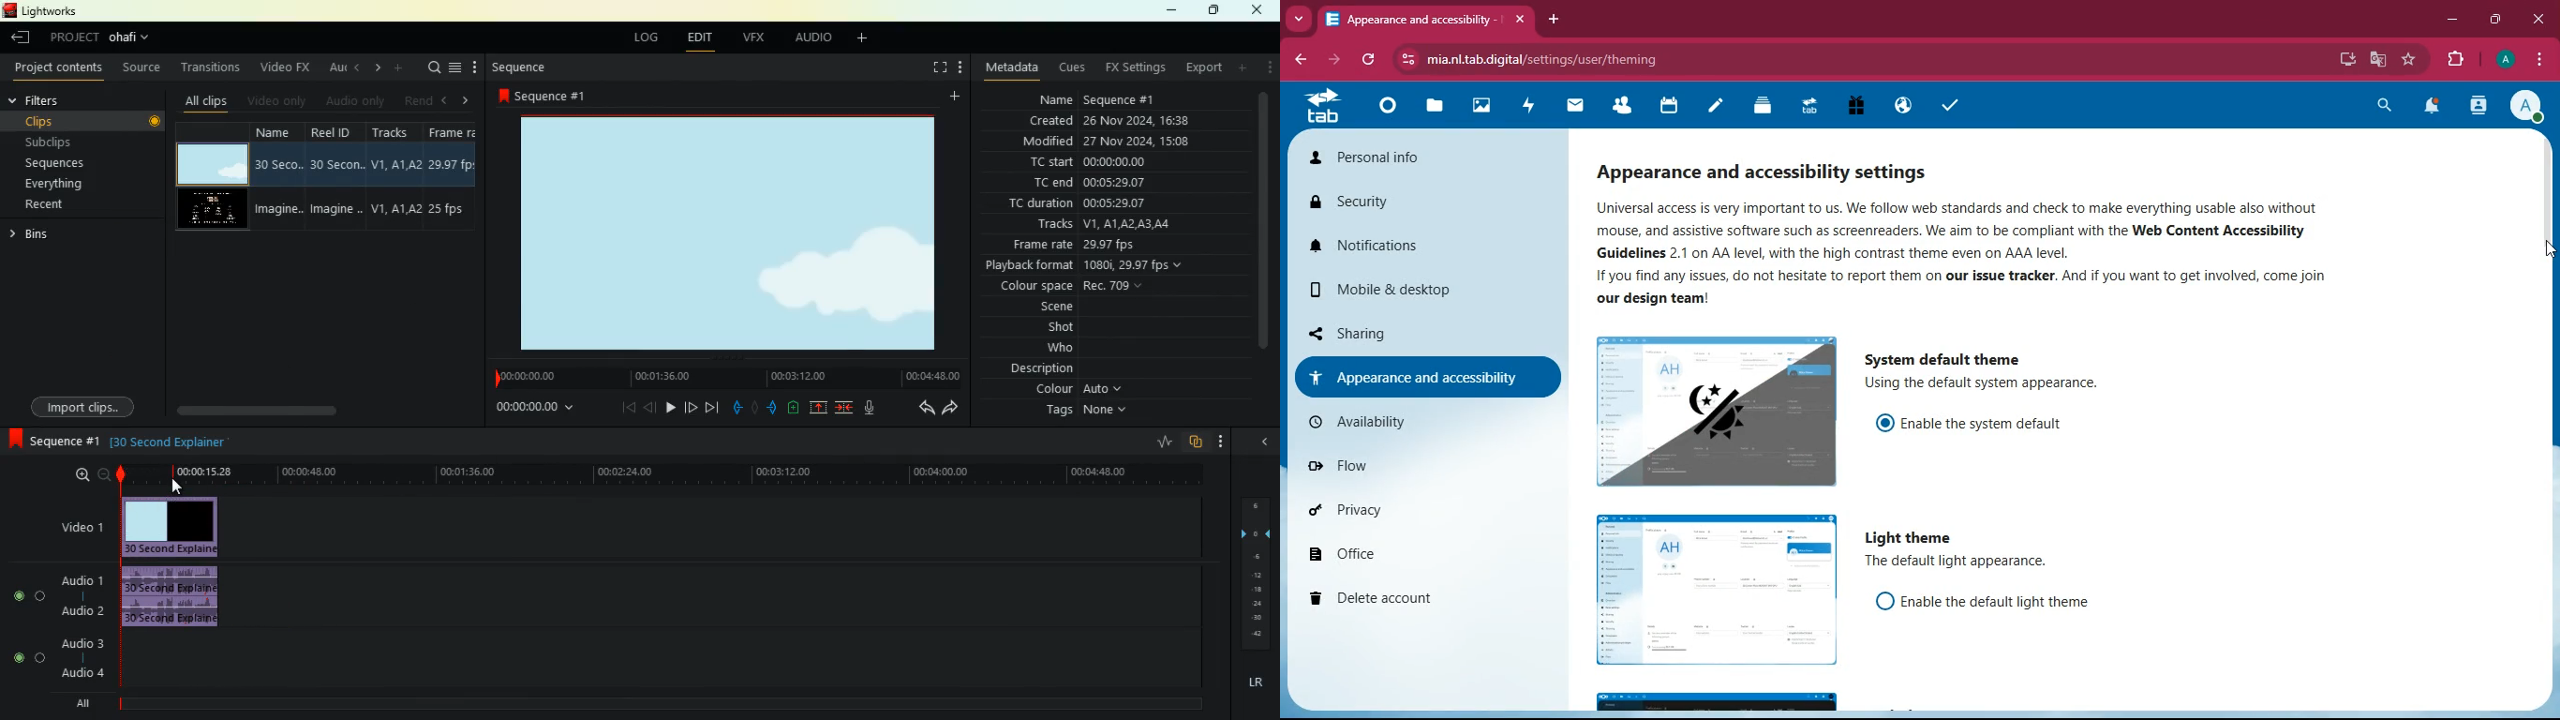  I want to click on calendar, so click(1671, 107).